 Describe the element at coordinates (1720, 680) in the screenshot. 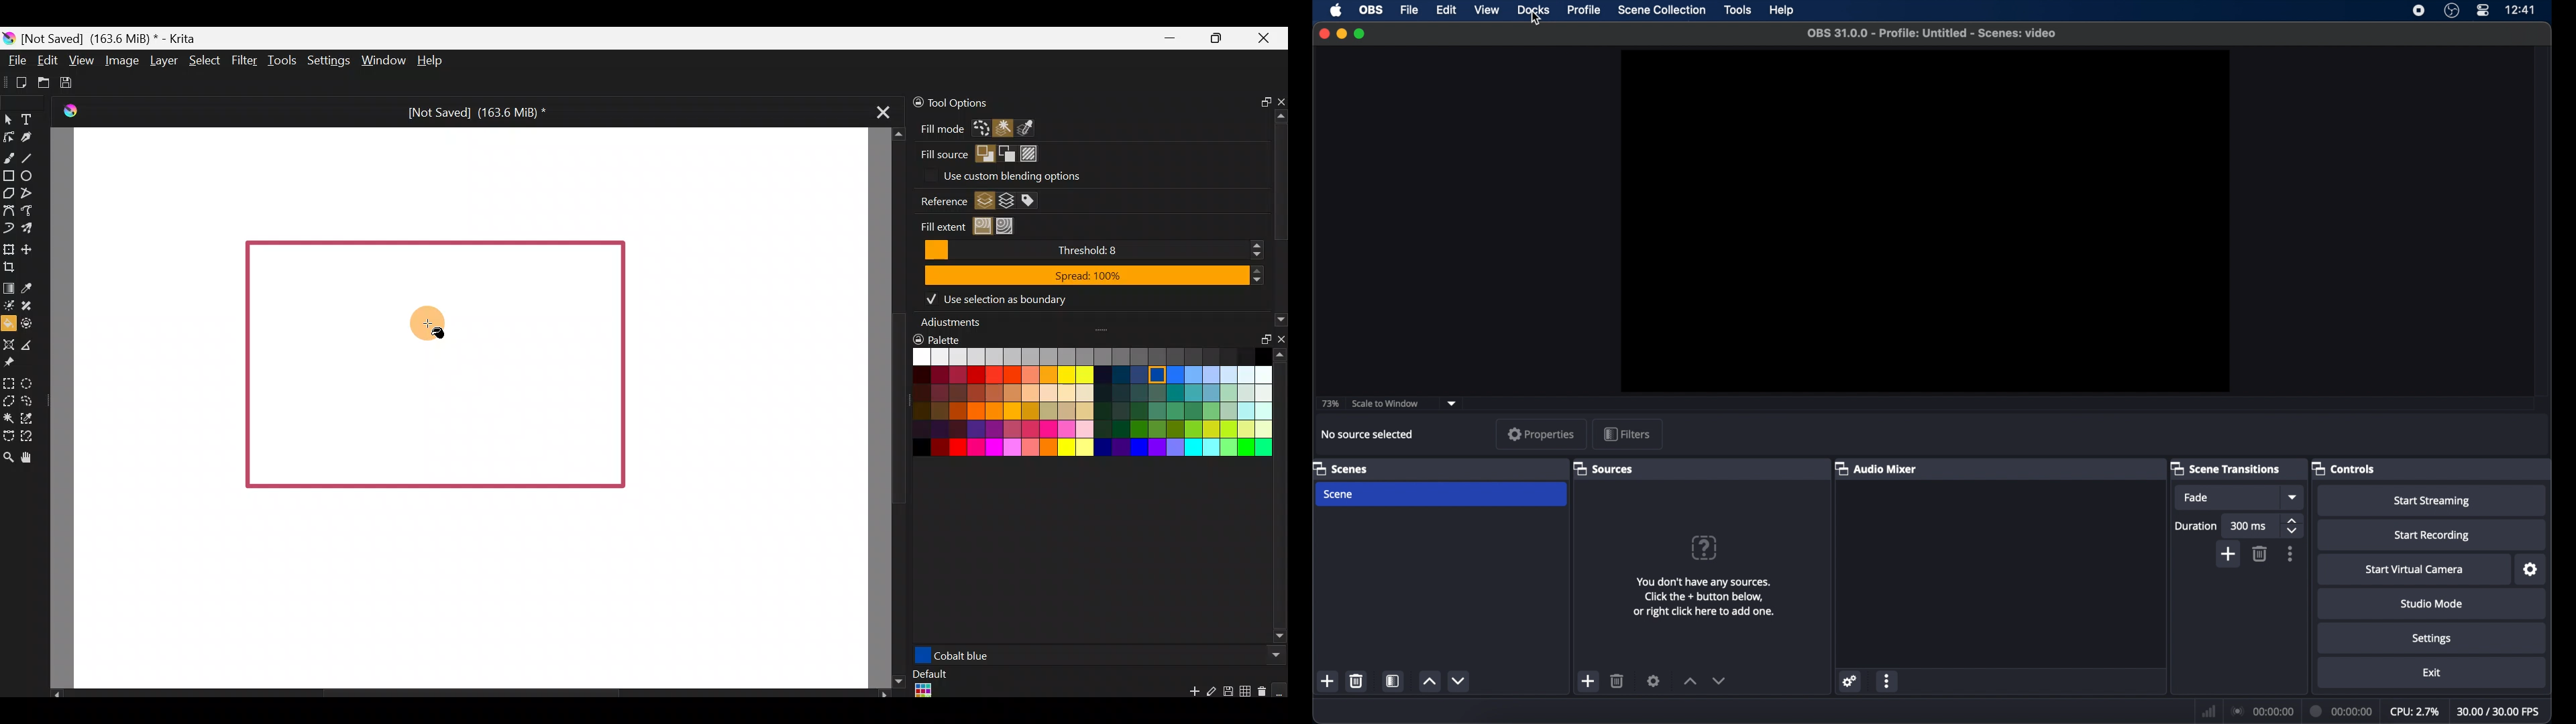

I see `decrement` at that location.